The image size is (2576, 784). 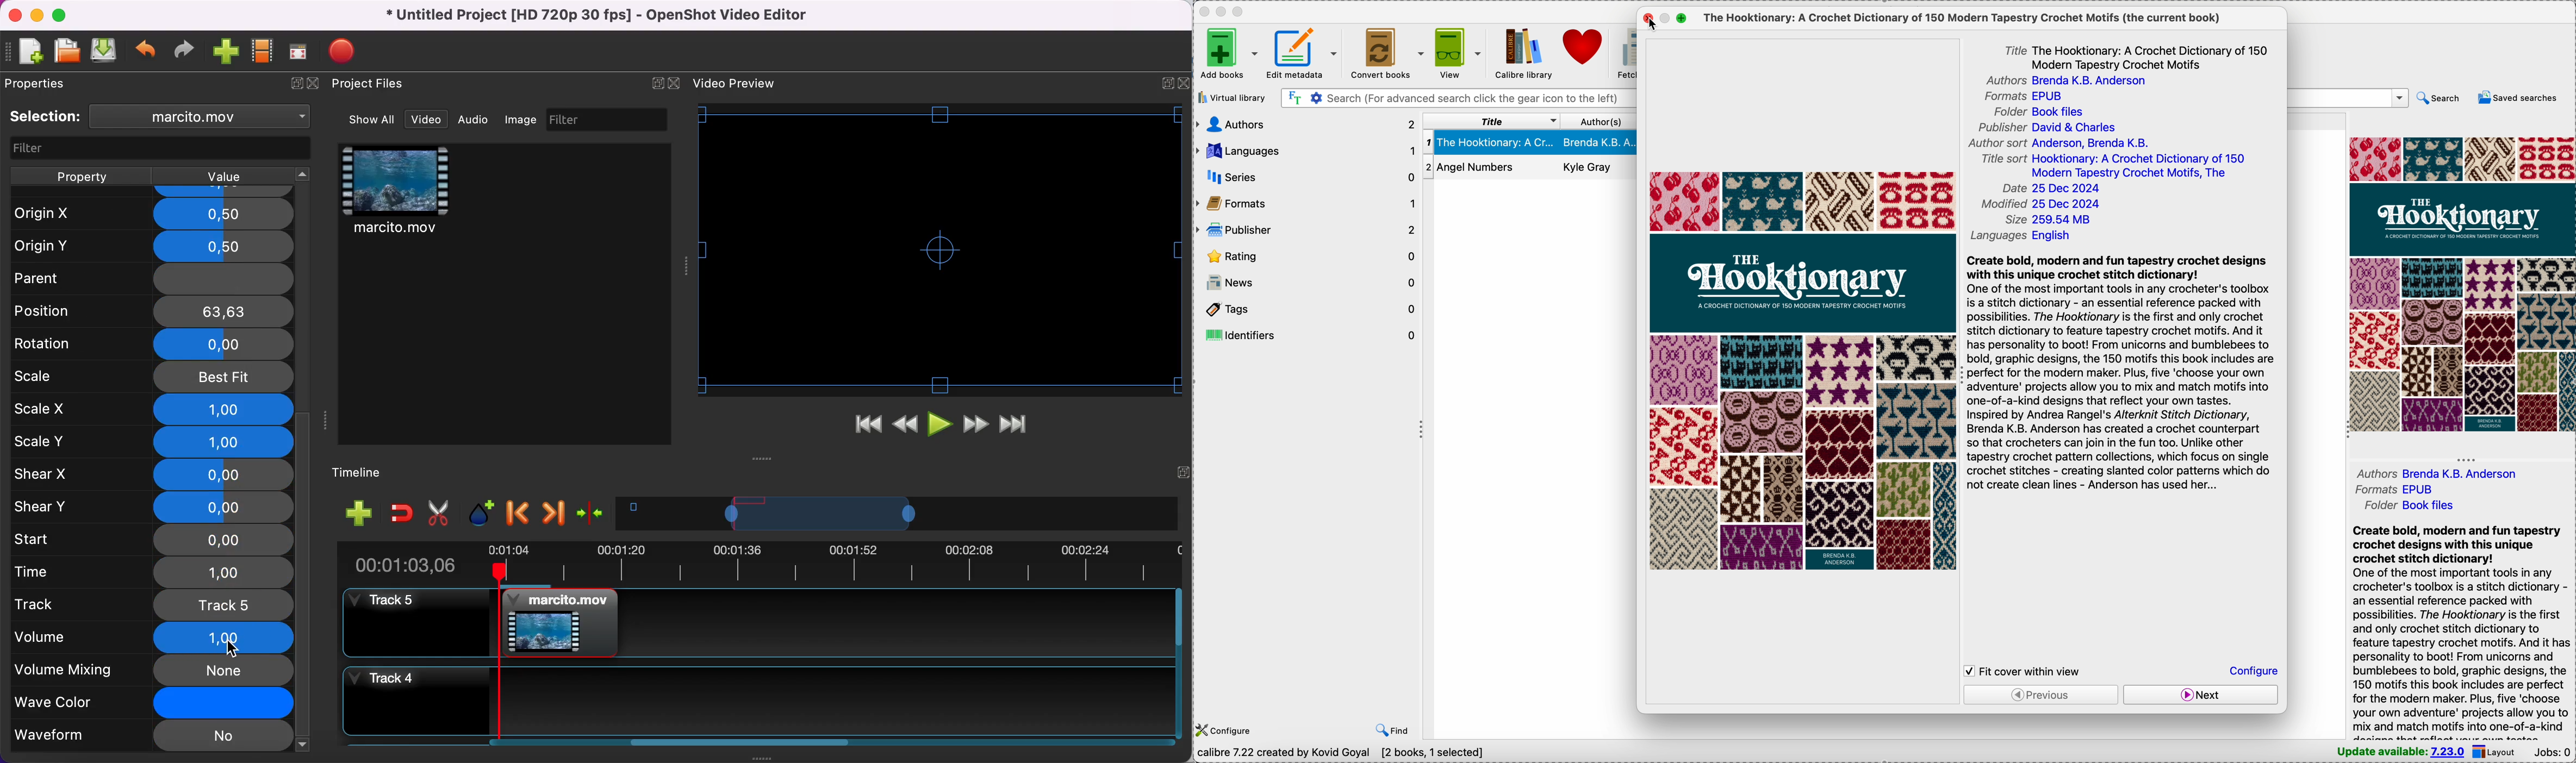 What do you see at coordinates (1308, 306) in the screenshot?
I see `tags` at bounding box center [1308, 306].